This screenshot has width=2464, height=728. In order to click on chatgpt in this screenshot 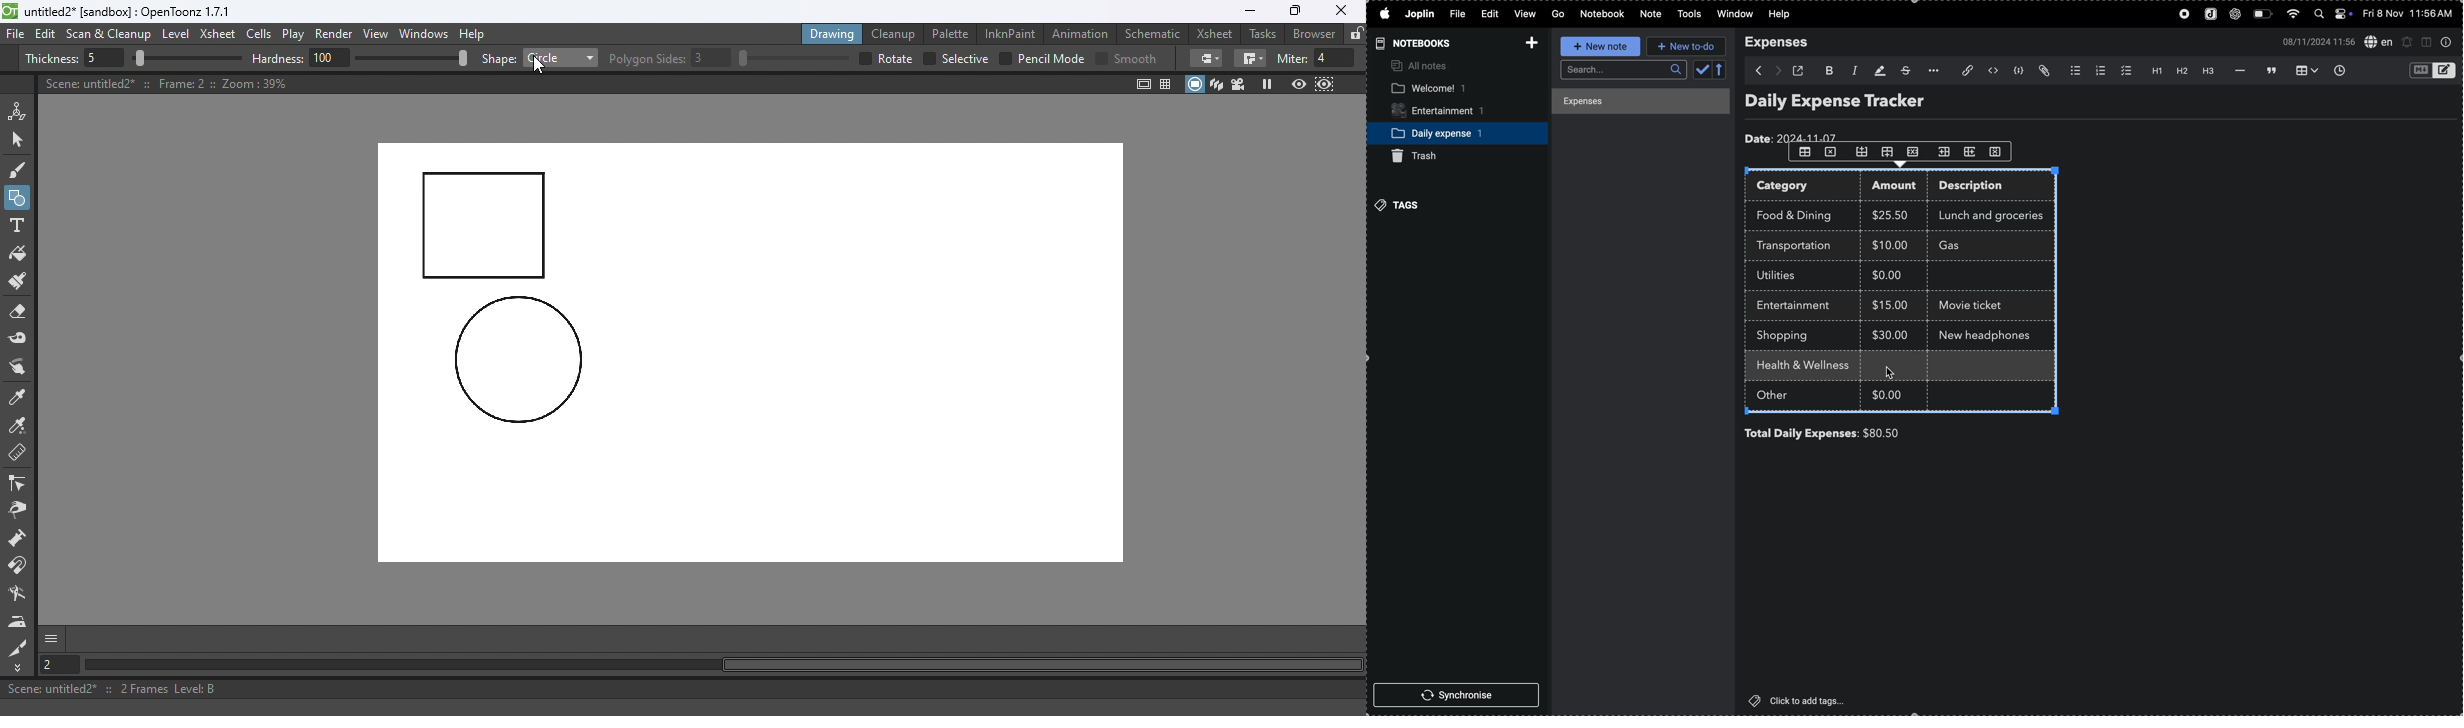, I will do `click(2236, 15)`.